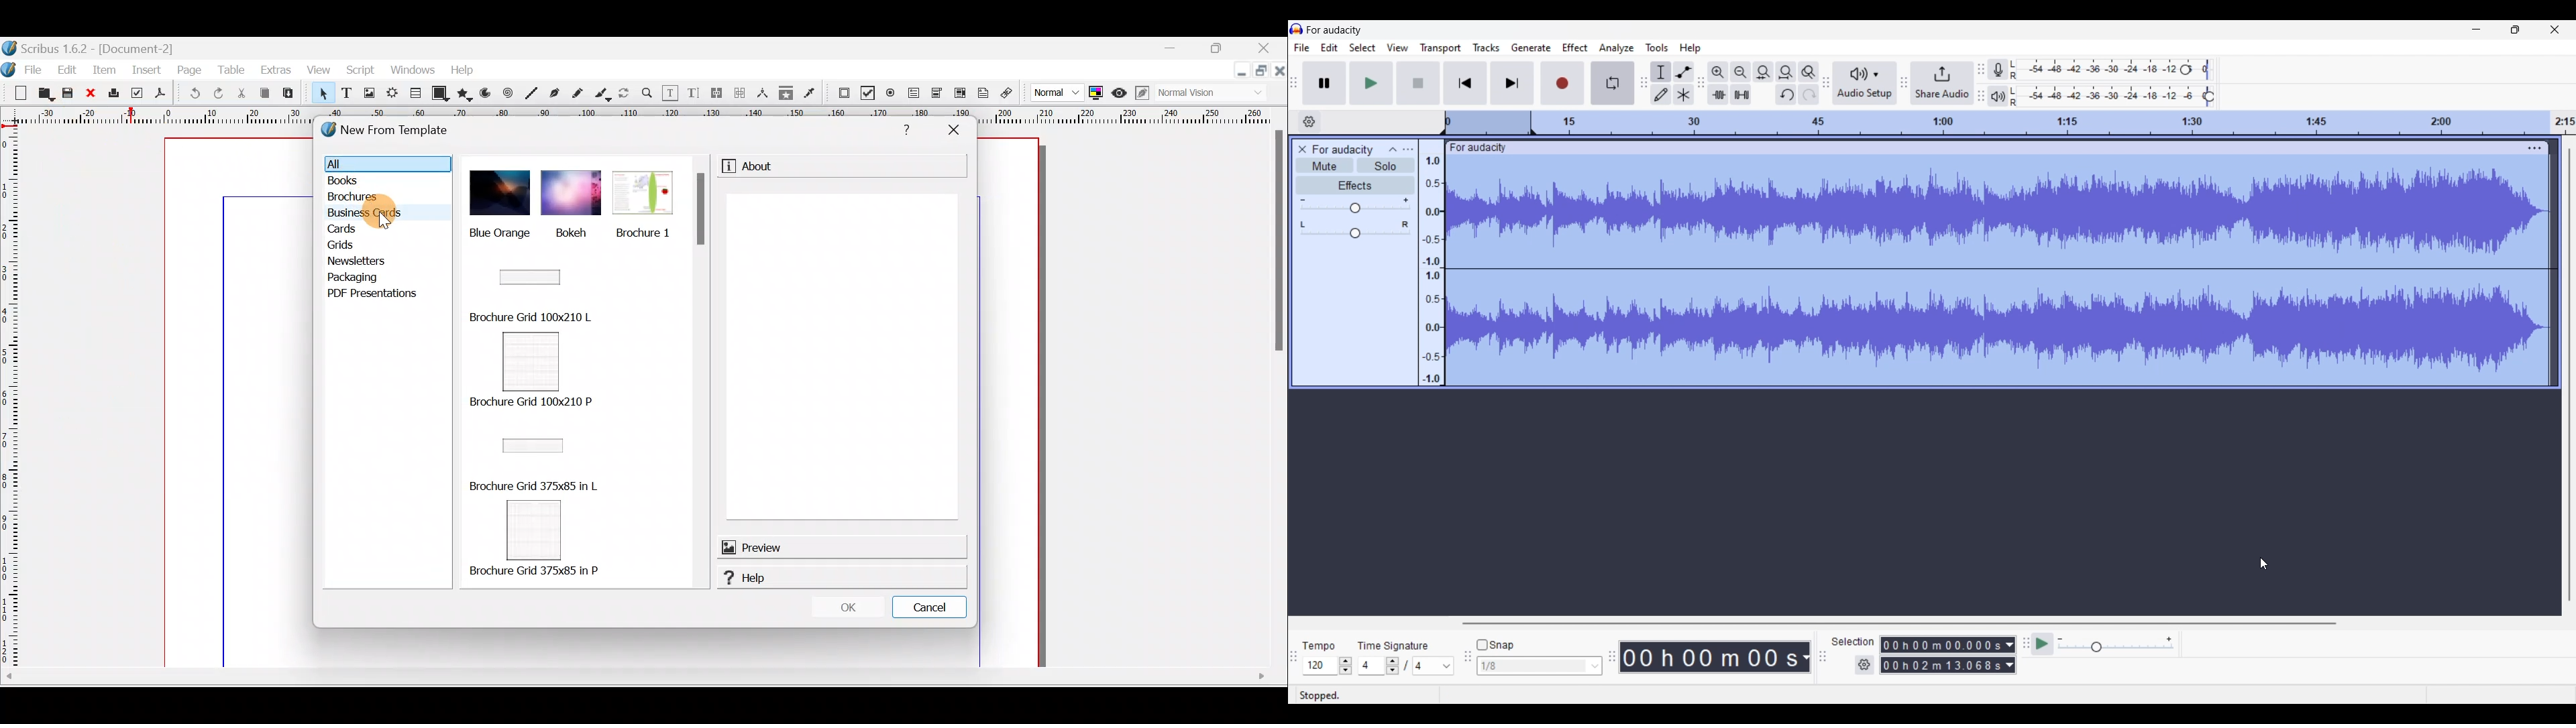  What do you see at coordinates (1718, 72) in the screenshot?
I see `Zoom in` at bounding box center [1718, 72].